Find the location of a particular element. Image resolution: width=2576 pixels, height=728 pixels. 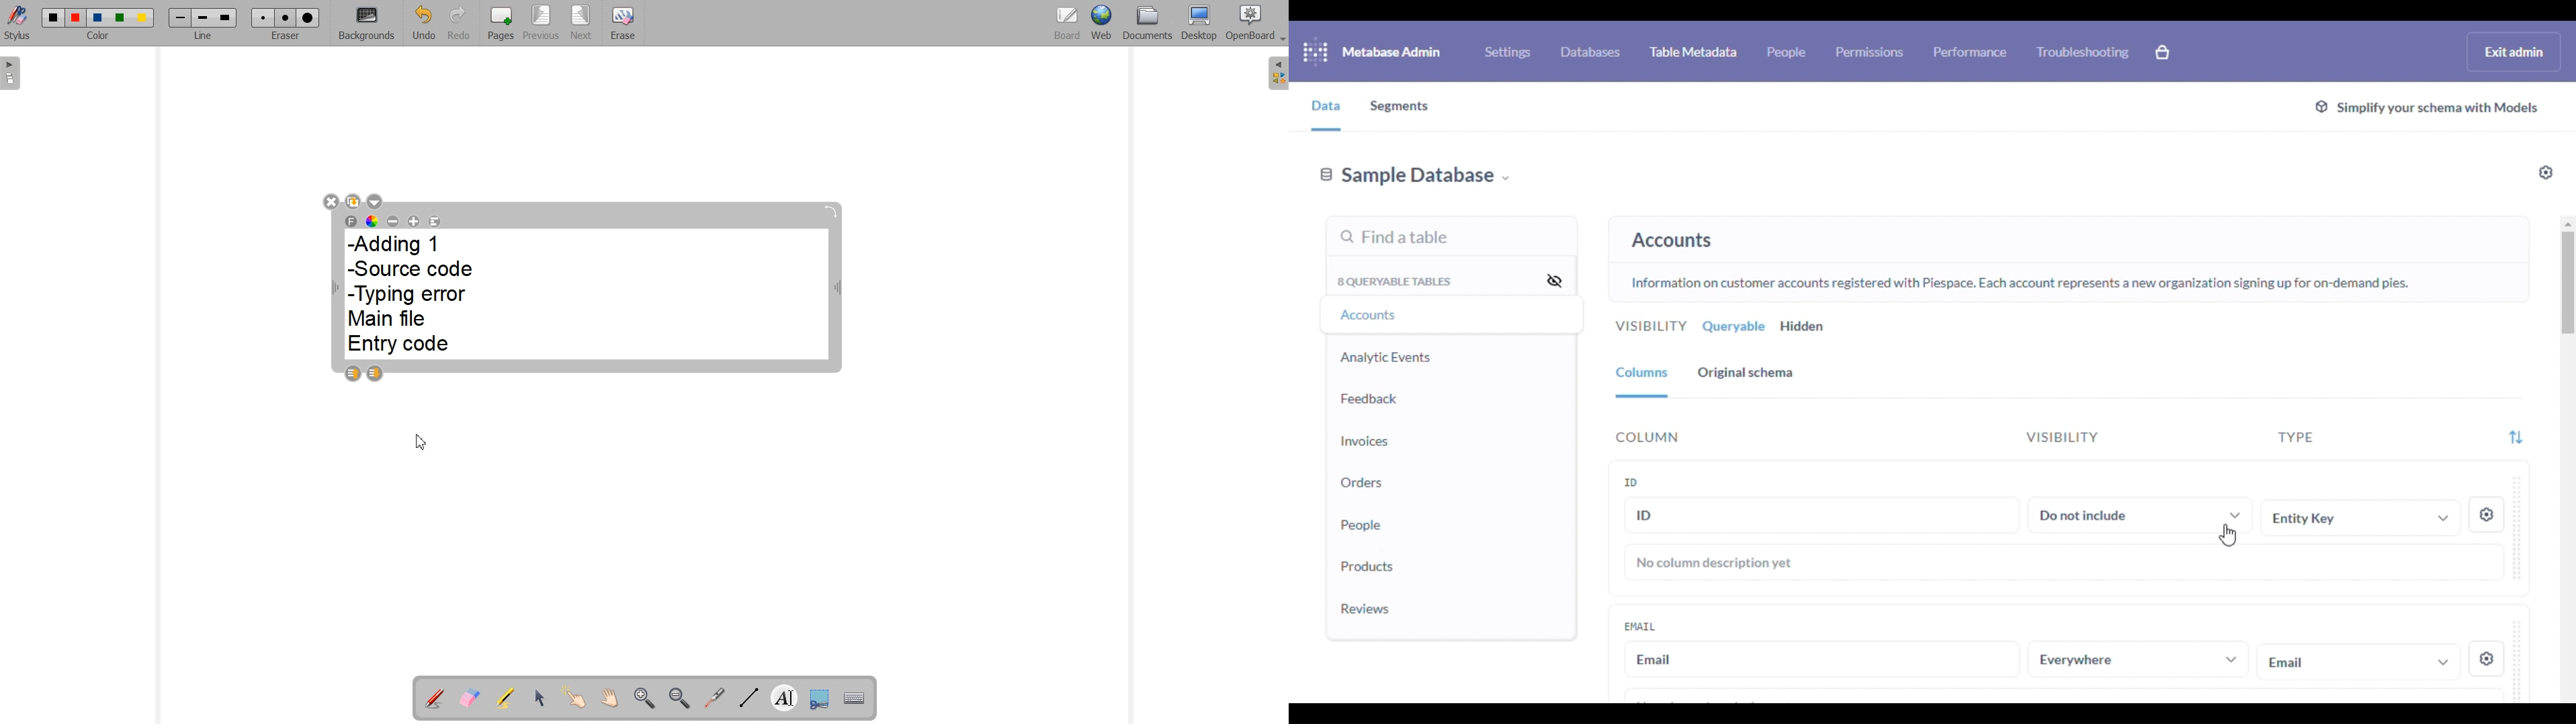

performance is located at coordinates (1971, 51).